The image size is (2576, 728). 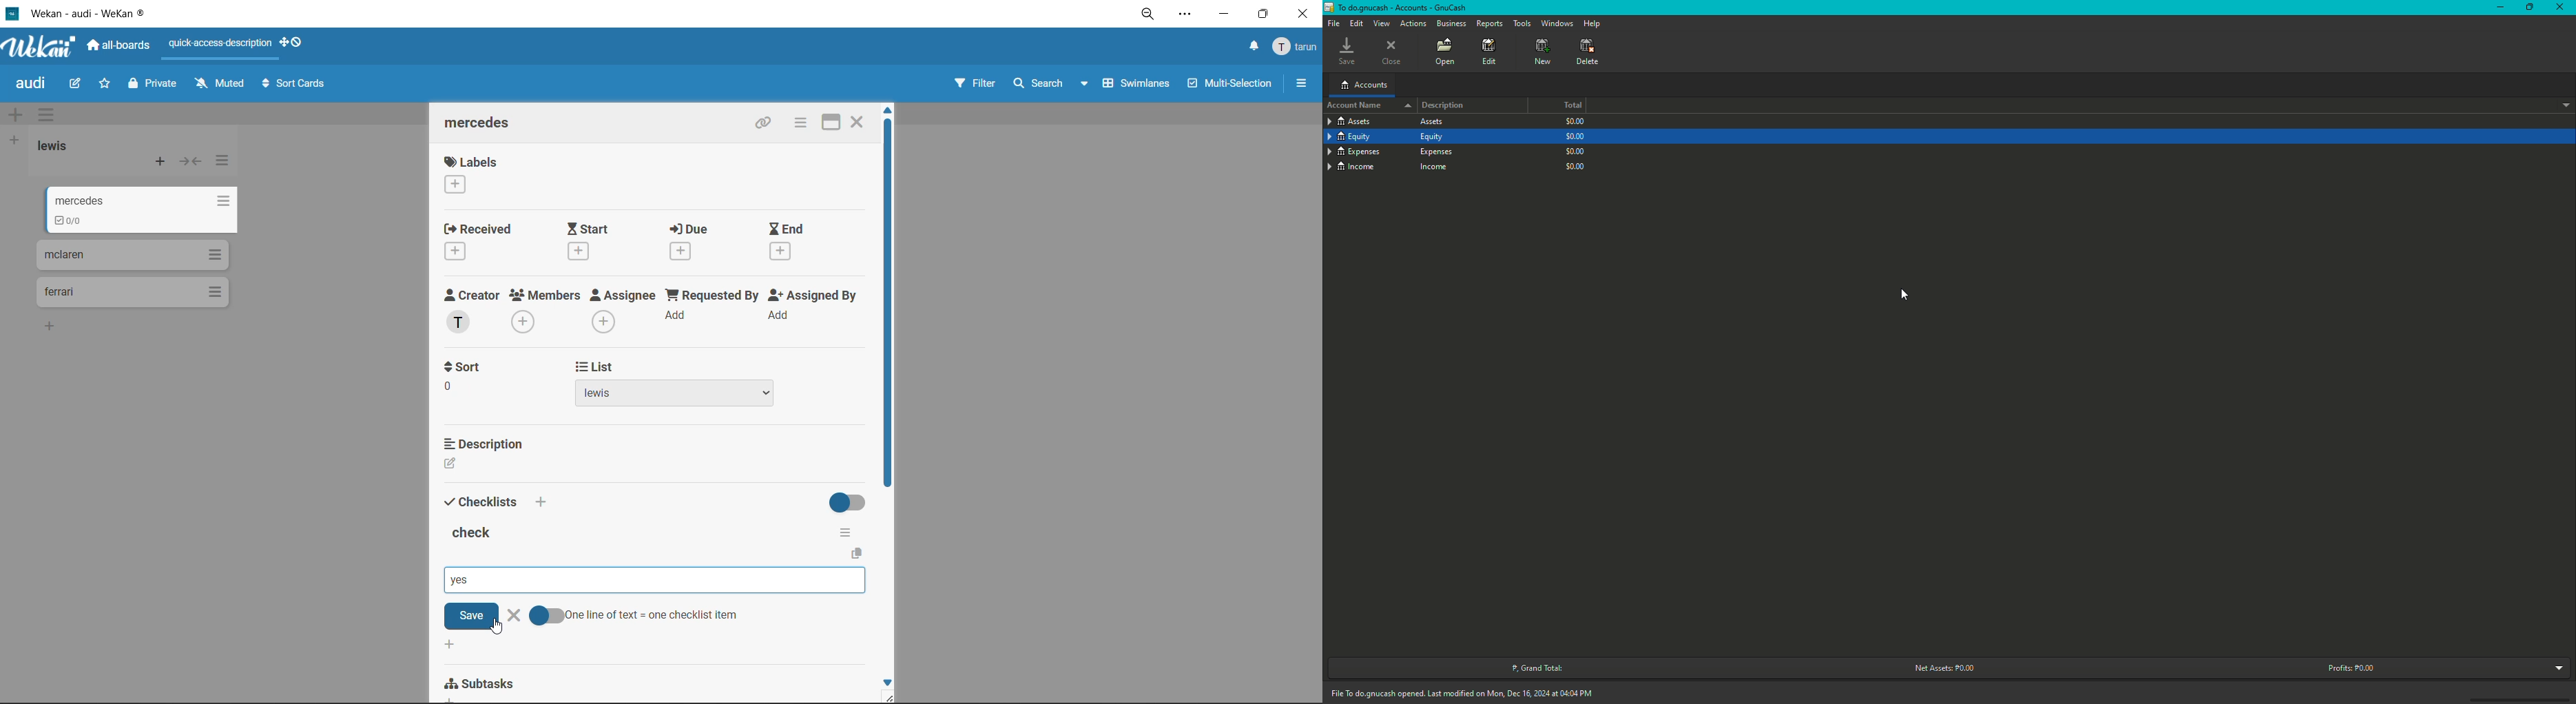 What do you see at coordinates (484, 125) in the screenshot?
I see `card title` at bounding box center [484, 125].